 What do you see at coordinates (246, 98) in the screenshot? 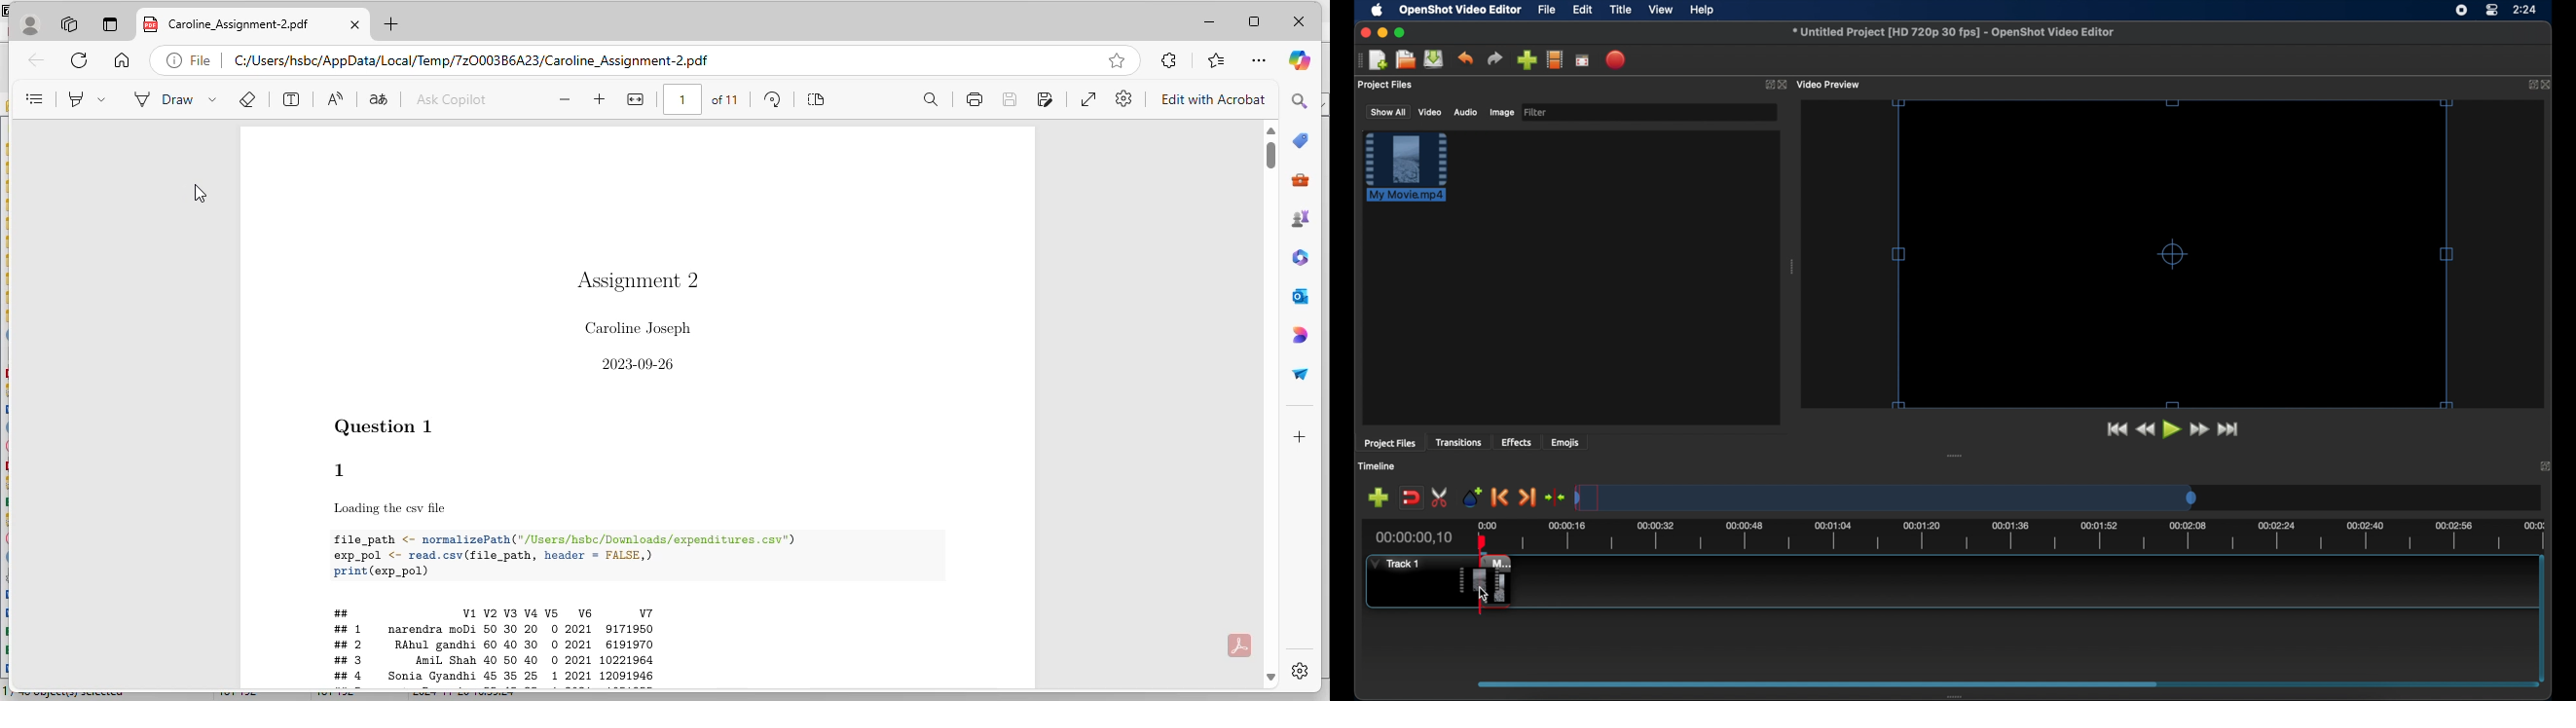
I see `erase` at bounding box center [246, 98].